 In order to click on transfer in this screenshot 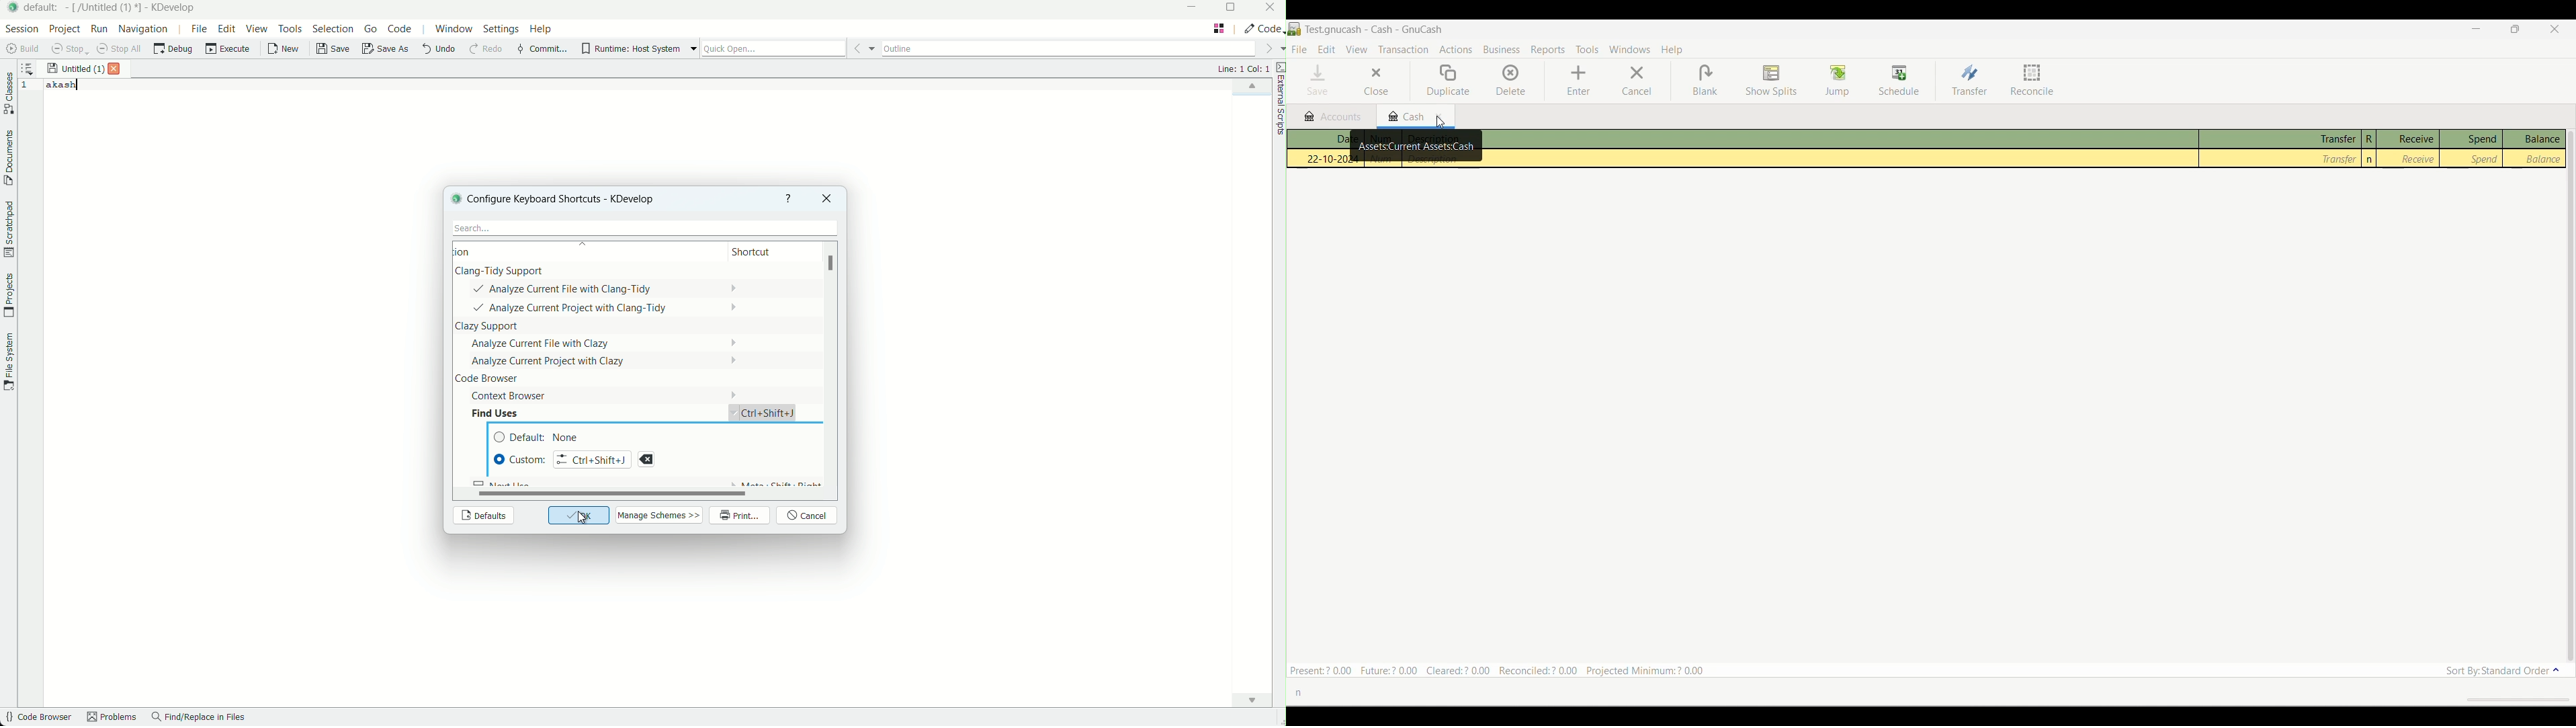, I will do `click(2280, 159)`.